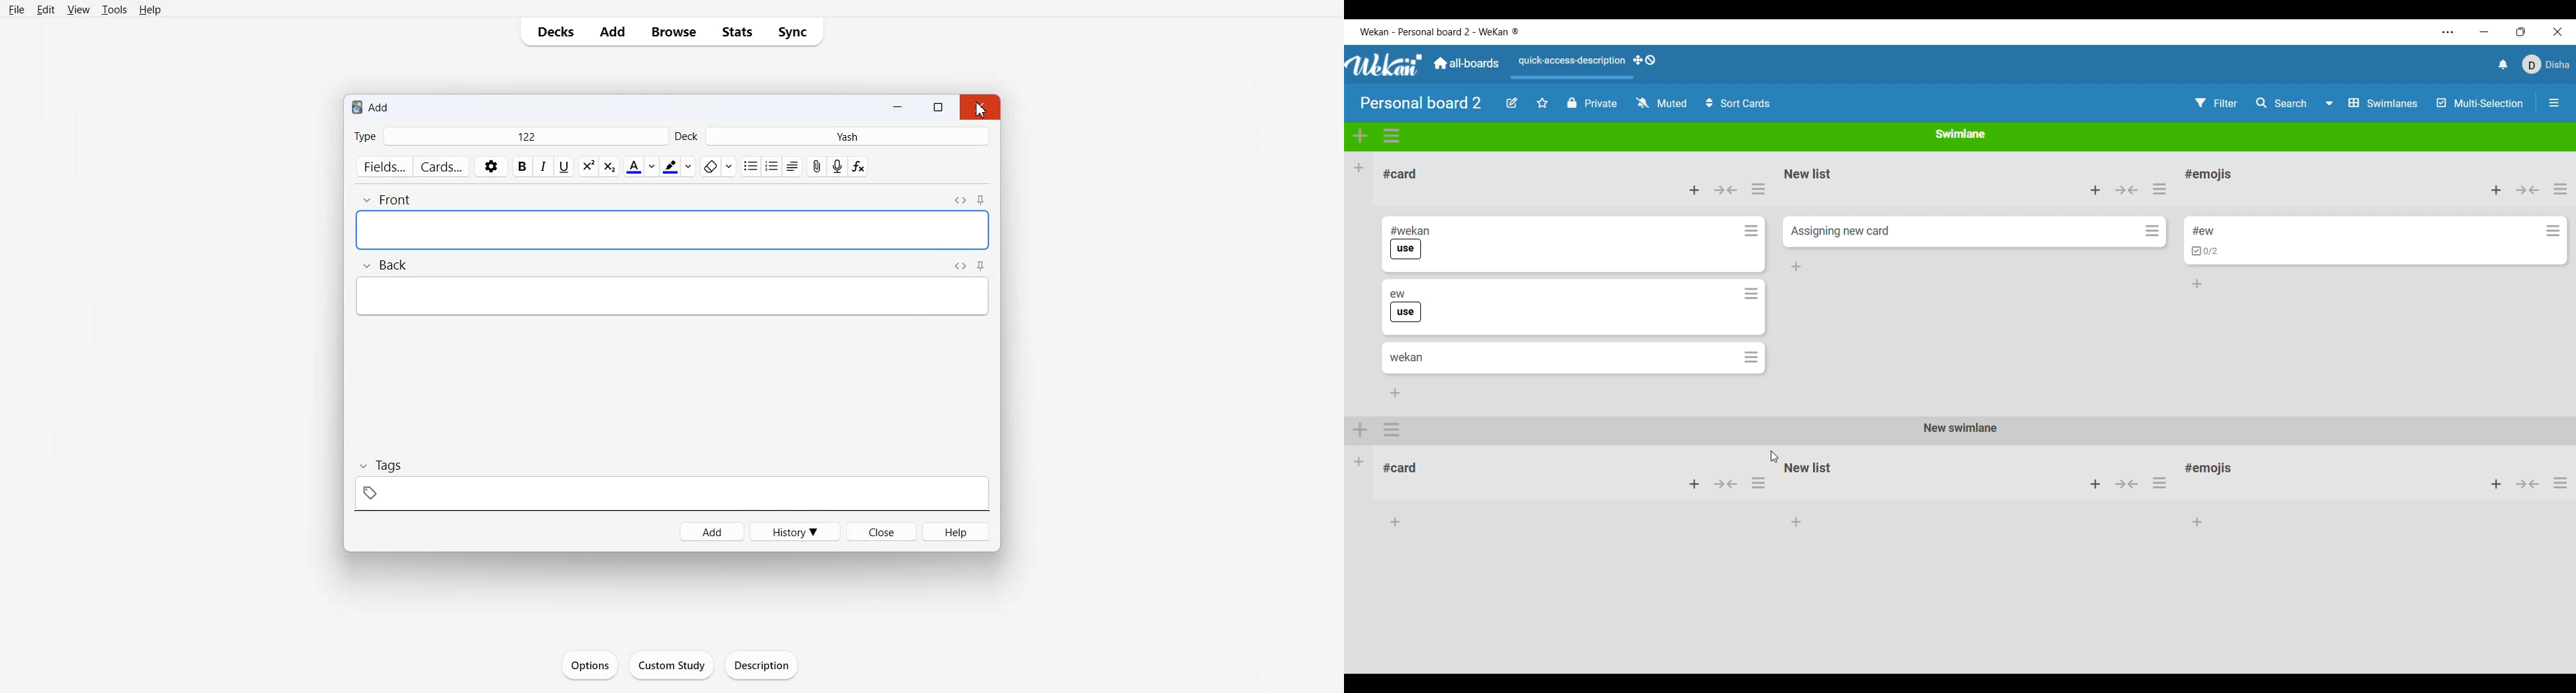 The image size is (2576, 700). What do you see at coordinates (710, 531) in the screenshot?
I see `Add` at bounding box center [710, 531].